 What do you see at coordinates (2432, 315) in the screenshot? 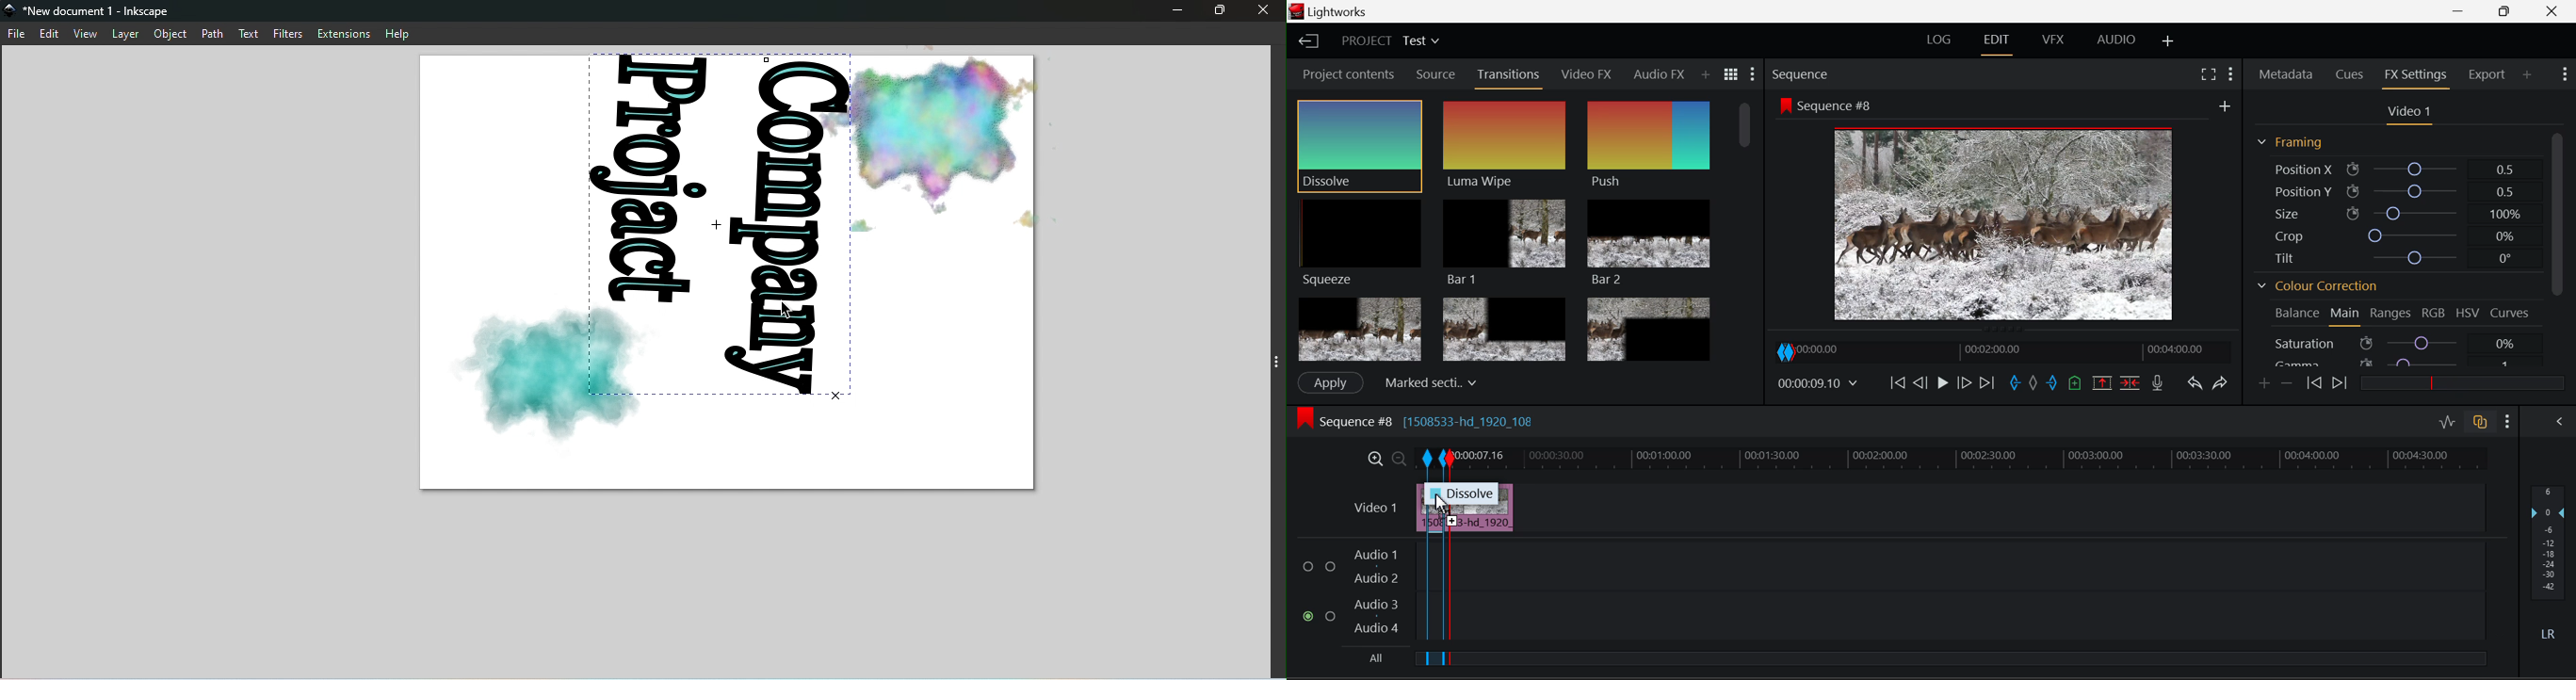
I see `RGB` at bounding box center [2432, 315].